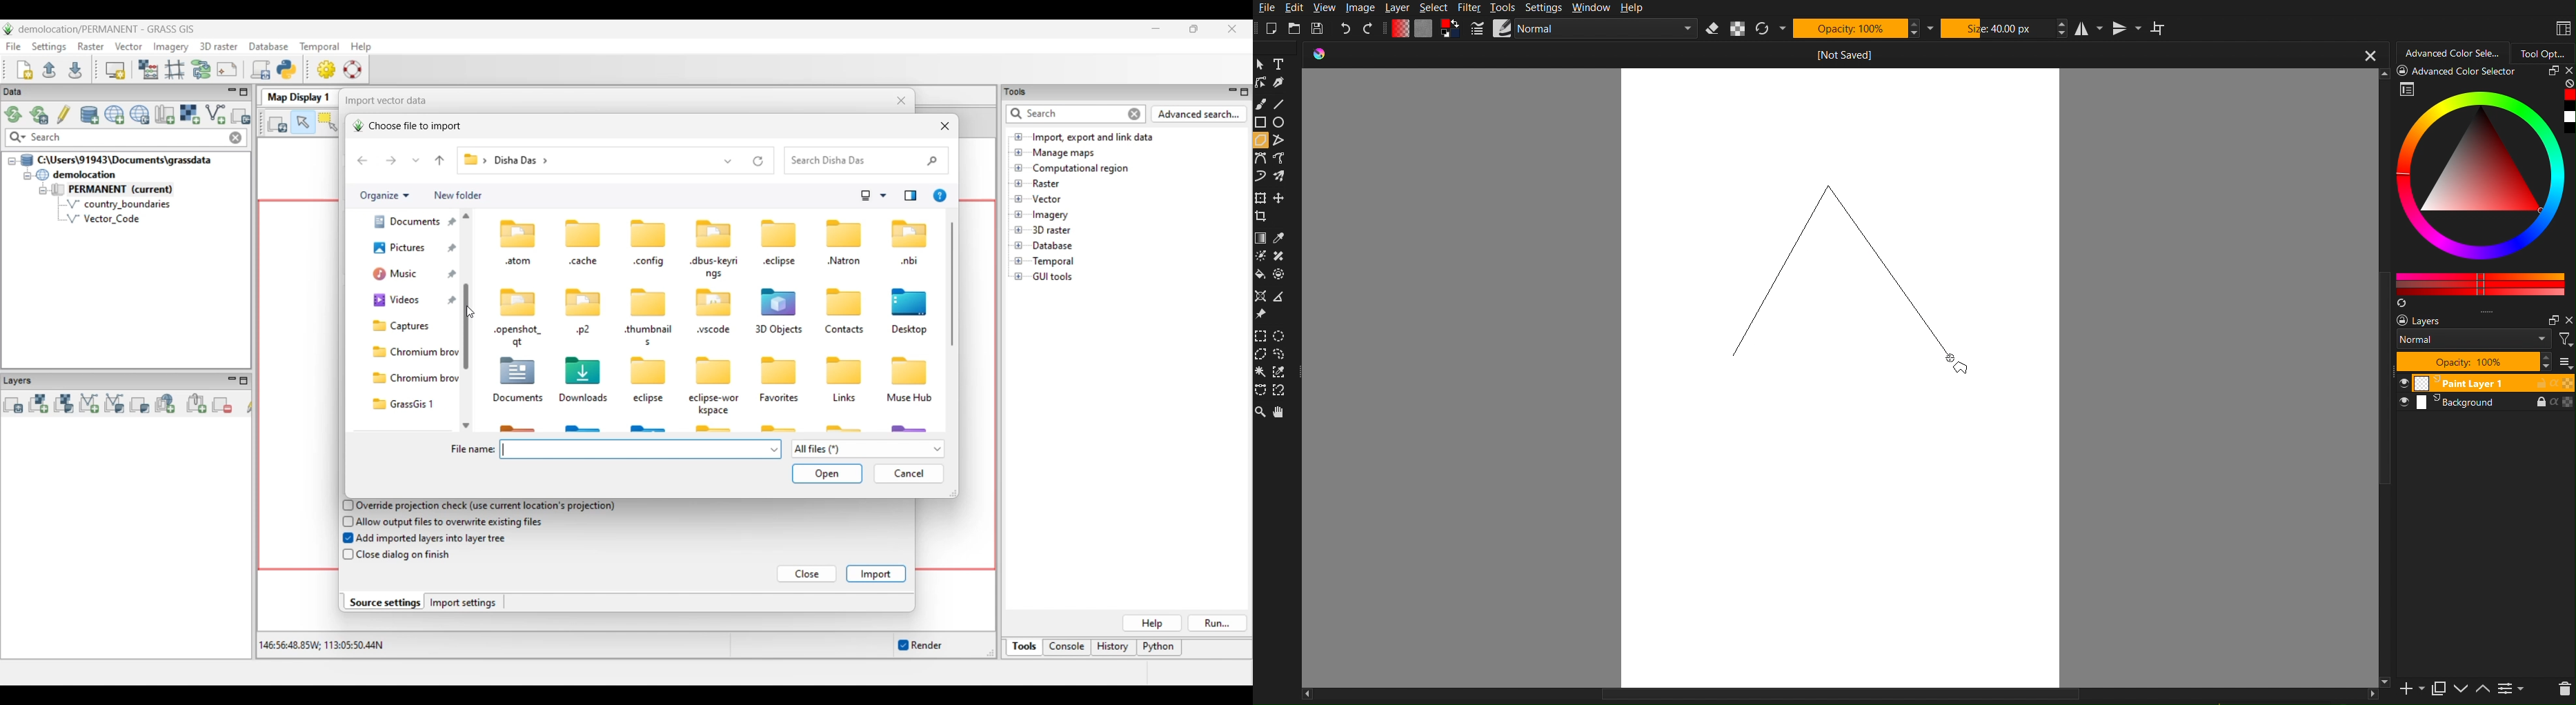 This screenshot has width=2576, height=728. Describe the element at coordinates (2567, 72) in the screenshot. I see `close panel` at that location.